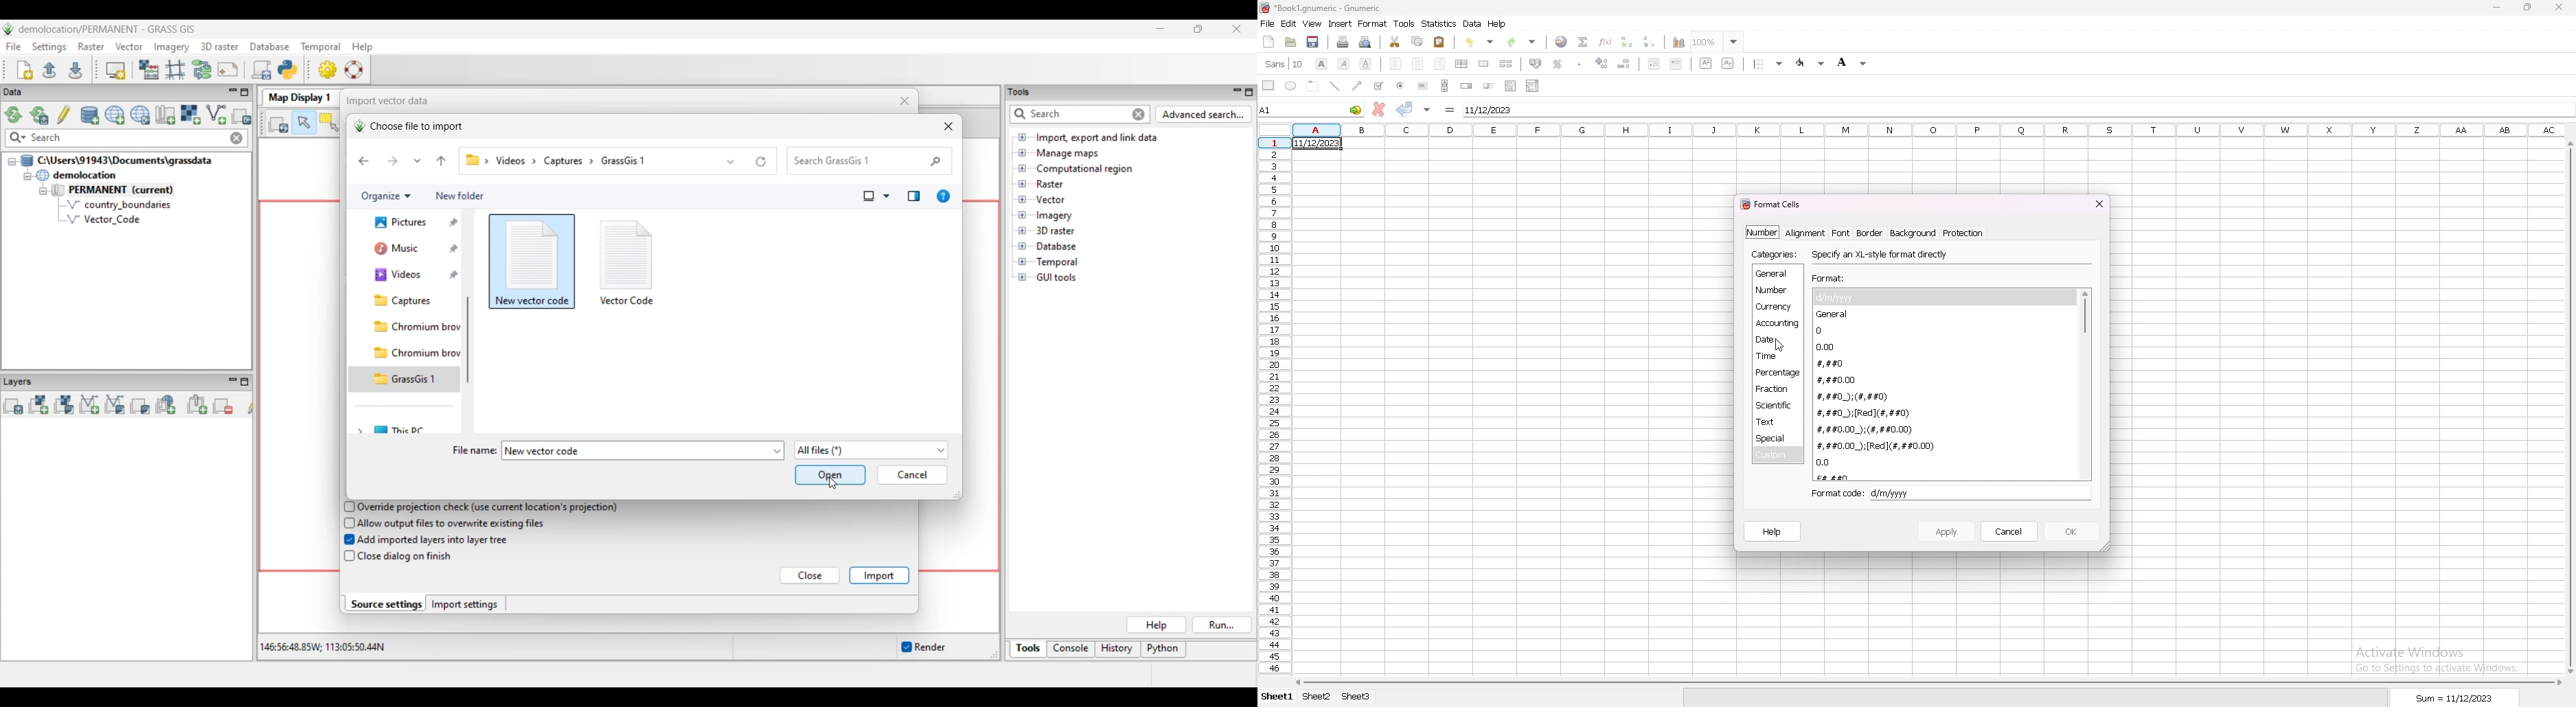 The height and width of the screenshot is (728, 2576). I want to click on file, so click(1267, 24).